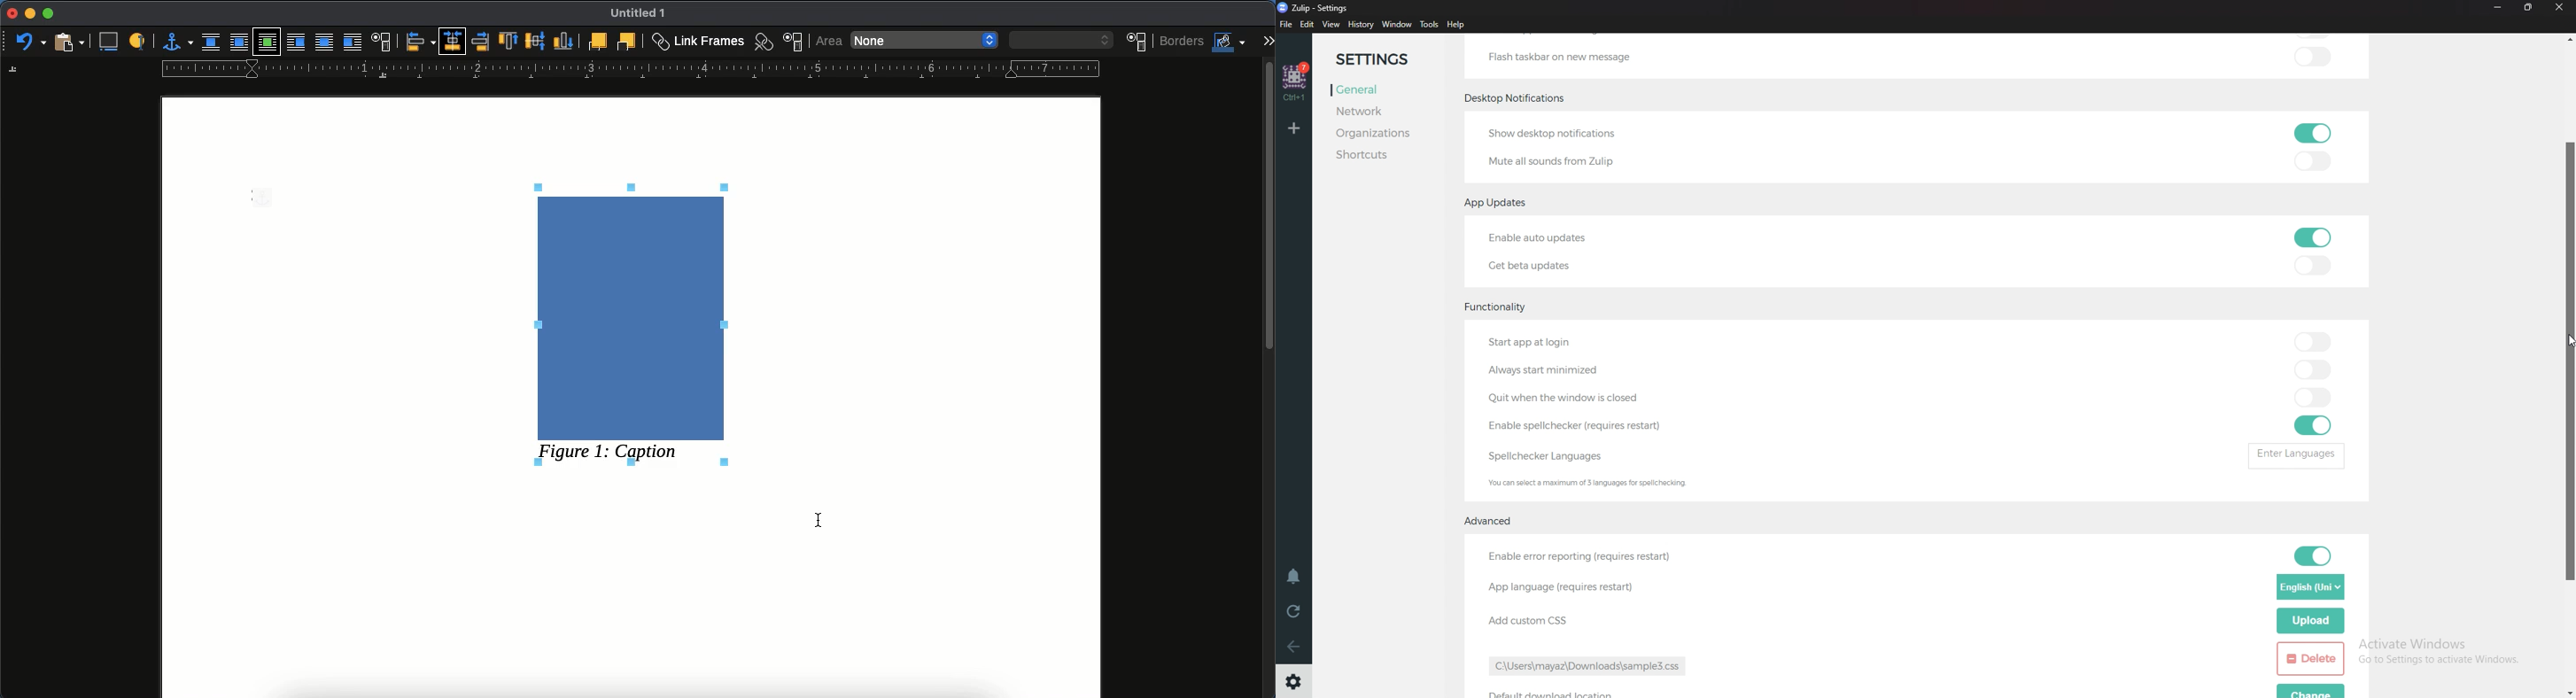 This screenshot has width=2576, height=700. What do you see at coordinates (792, 42) in the screenshot?
I see `frame properties ` at bounding box center [792, 42].